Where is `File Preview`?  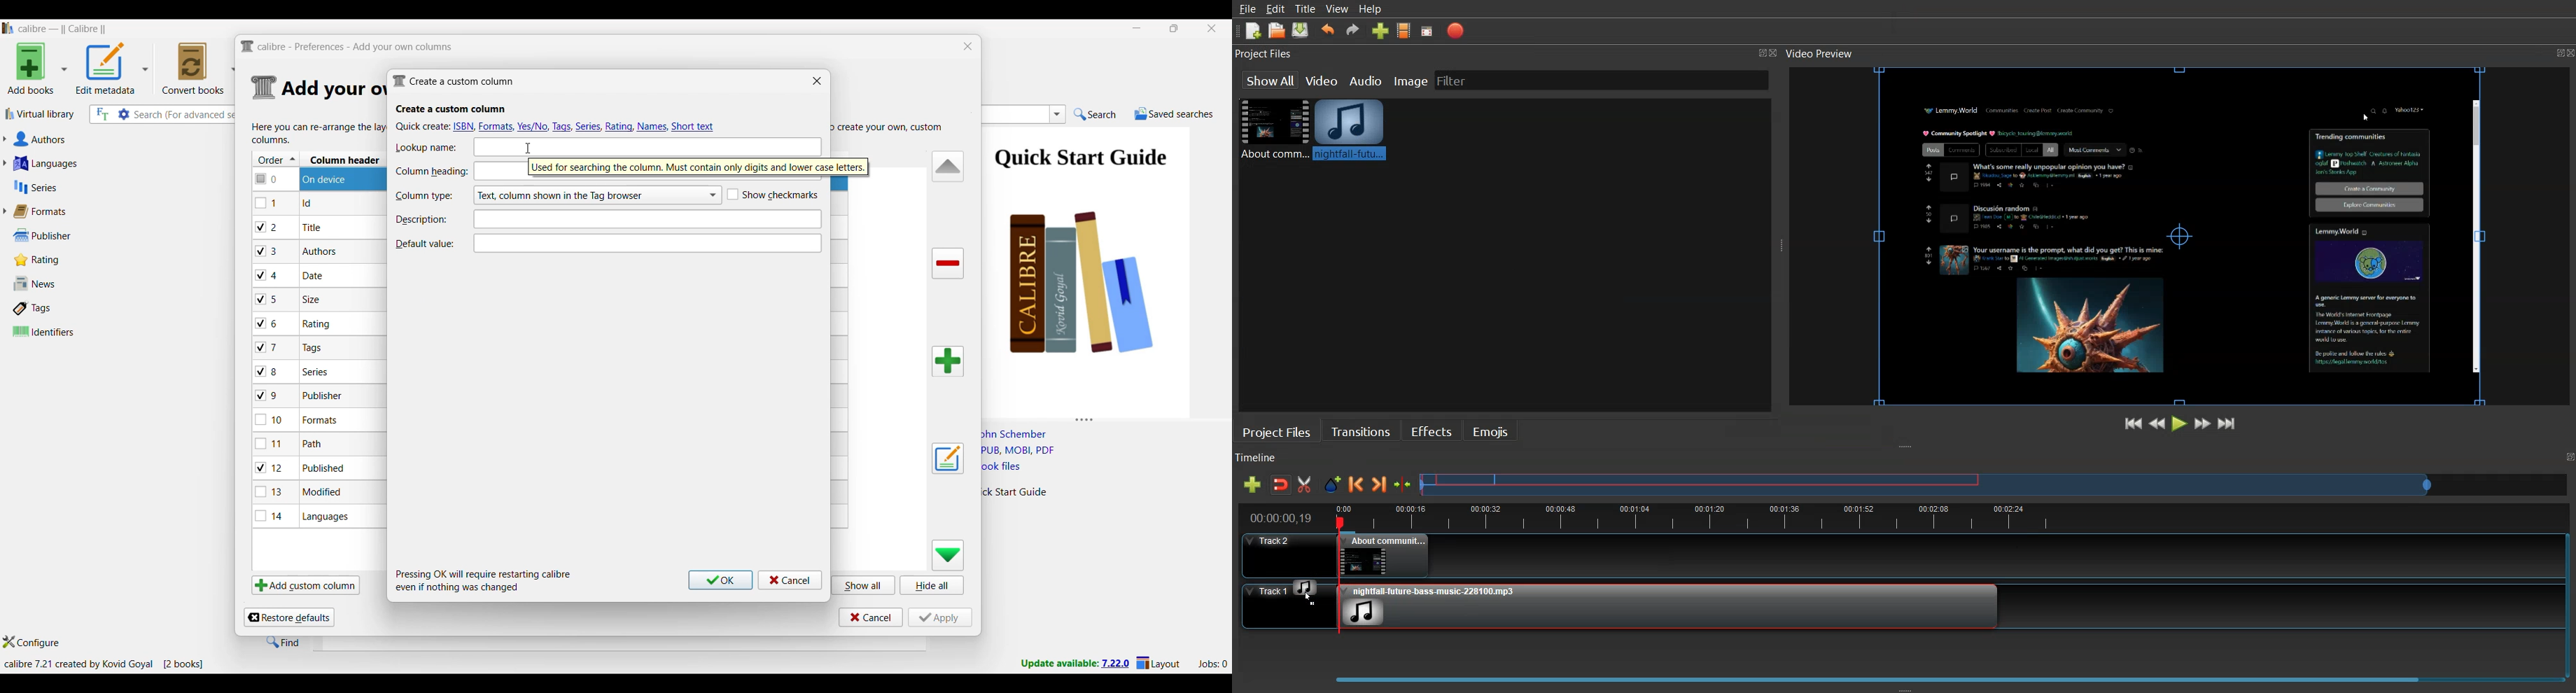
File Preview is located at coordinates (2160, 232).